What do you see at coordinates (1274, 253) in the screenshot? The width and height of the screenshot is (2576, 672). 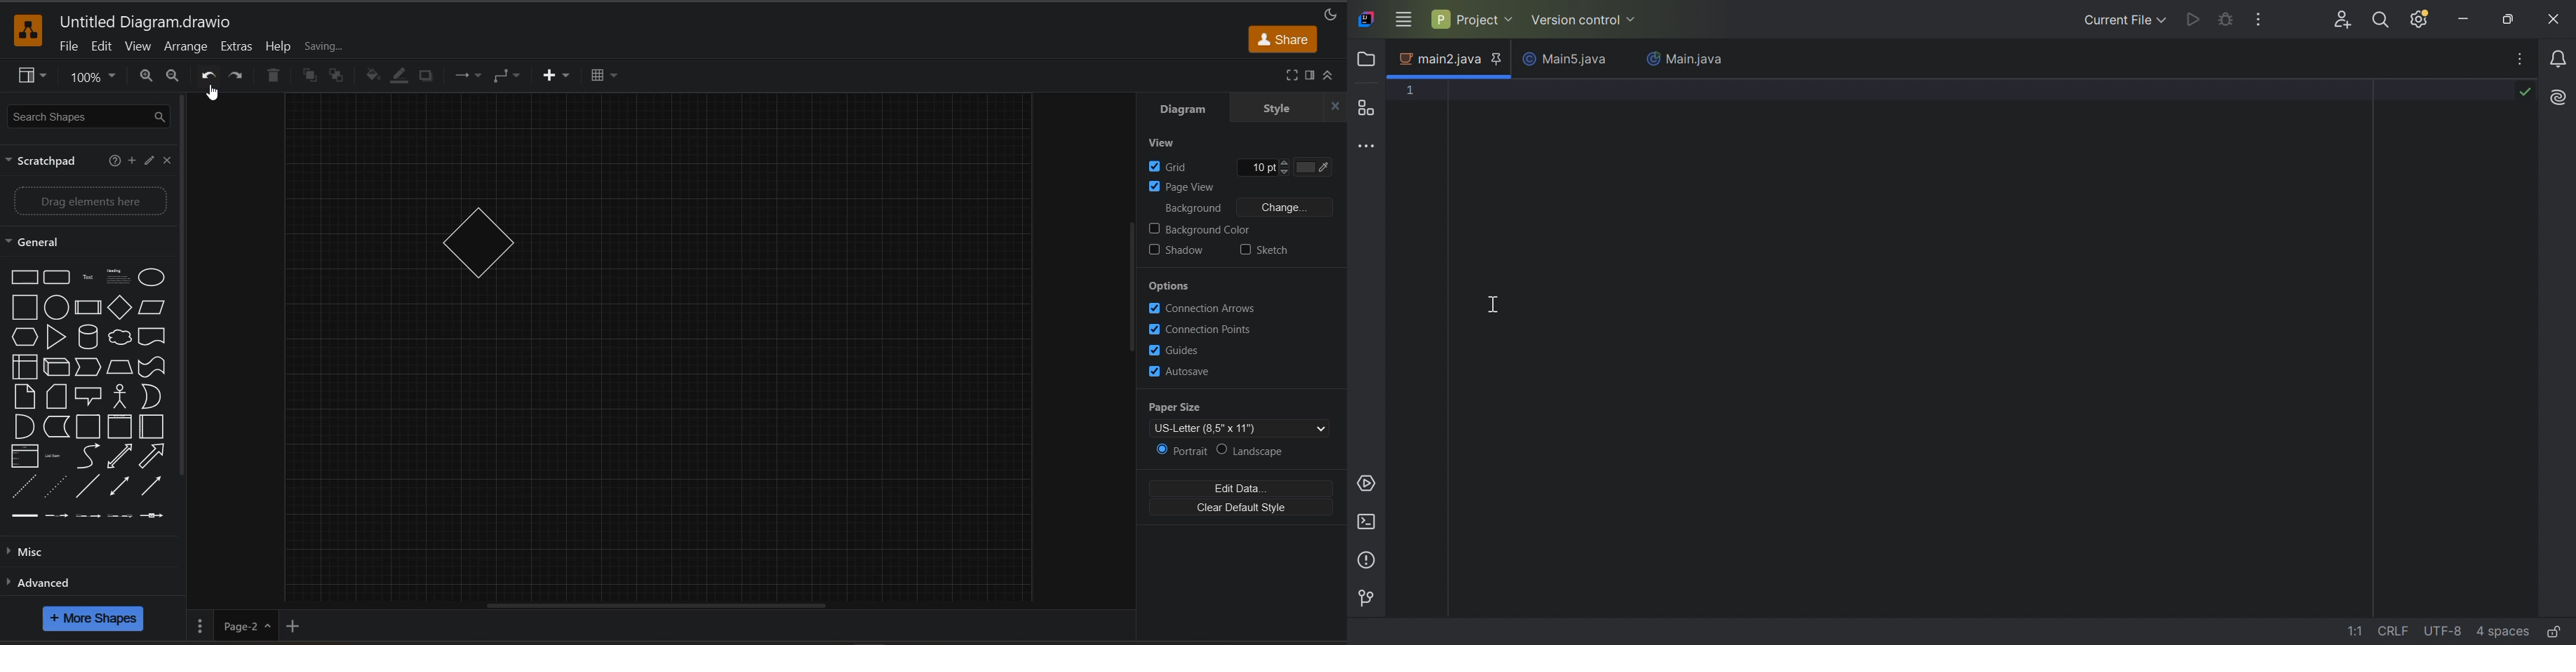 I see `sketch` at bounding box center [1274, 253].